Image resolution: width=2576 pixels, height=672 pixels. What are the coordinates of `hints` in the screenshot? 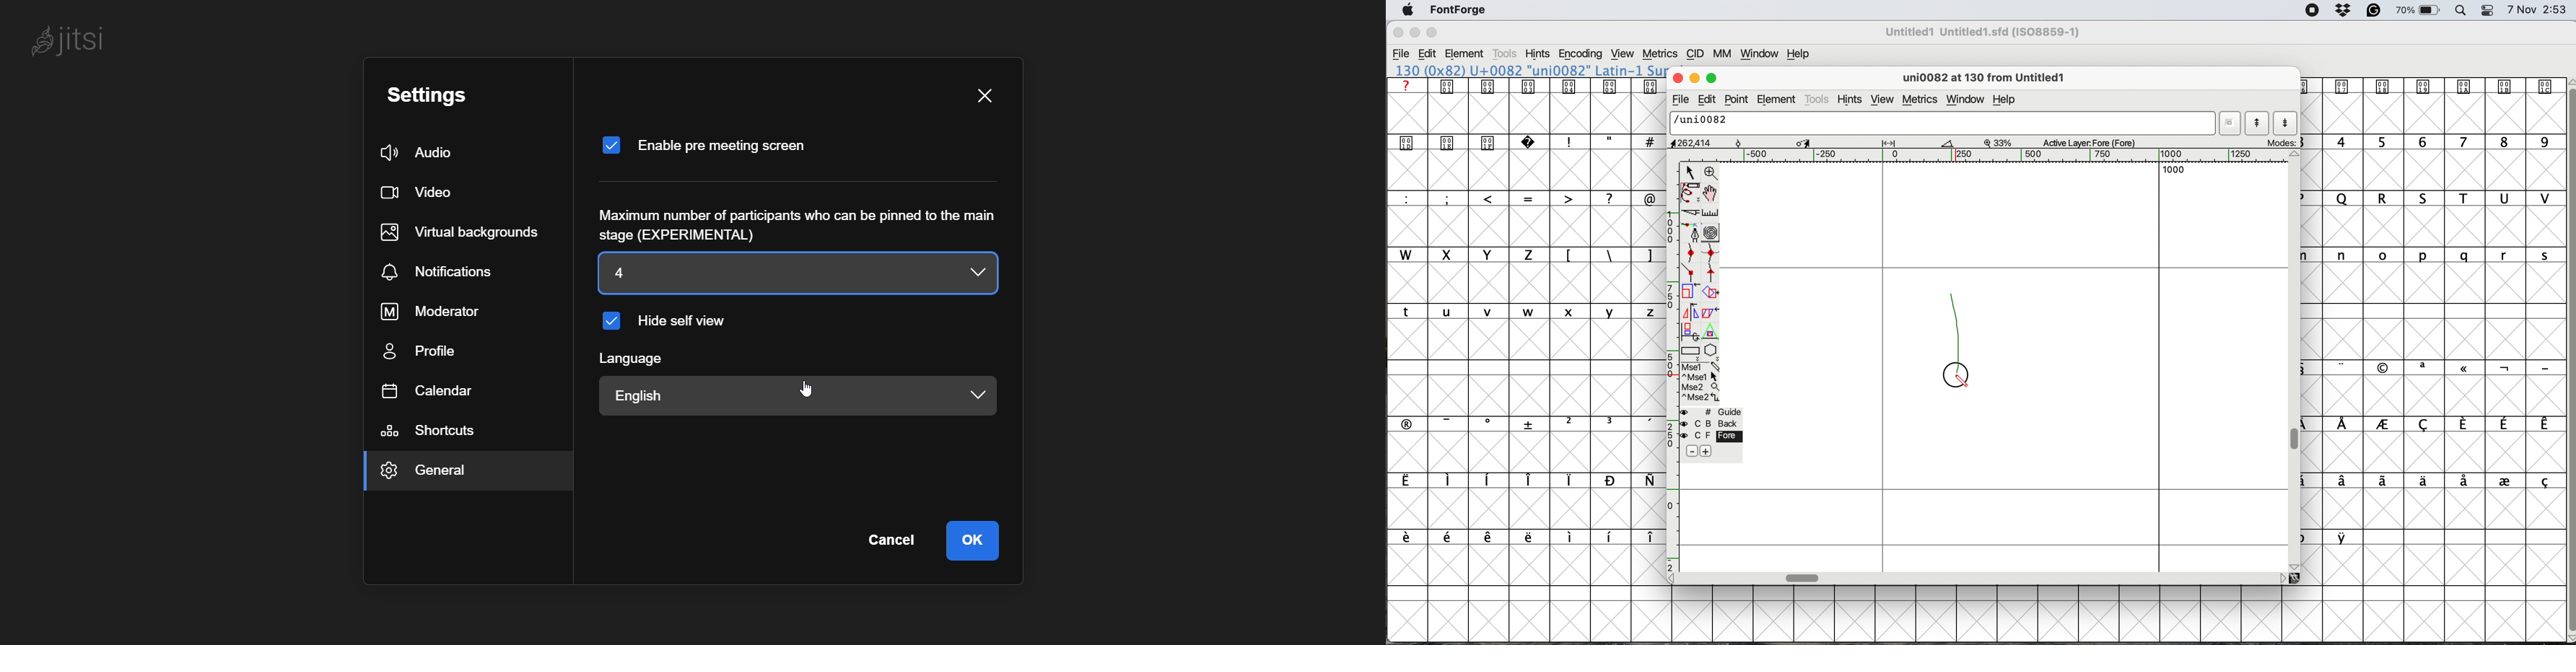 It's located at (1538, 54).